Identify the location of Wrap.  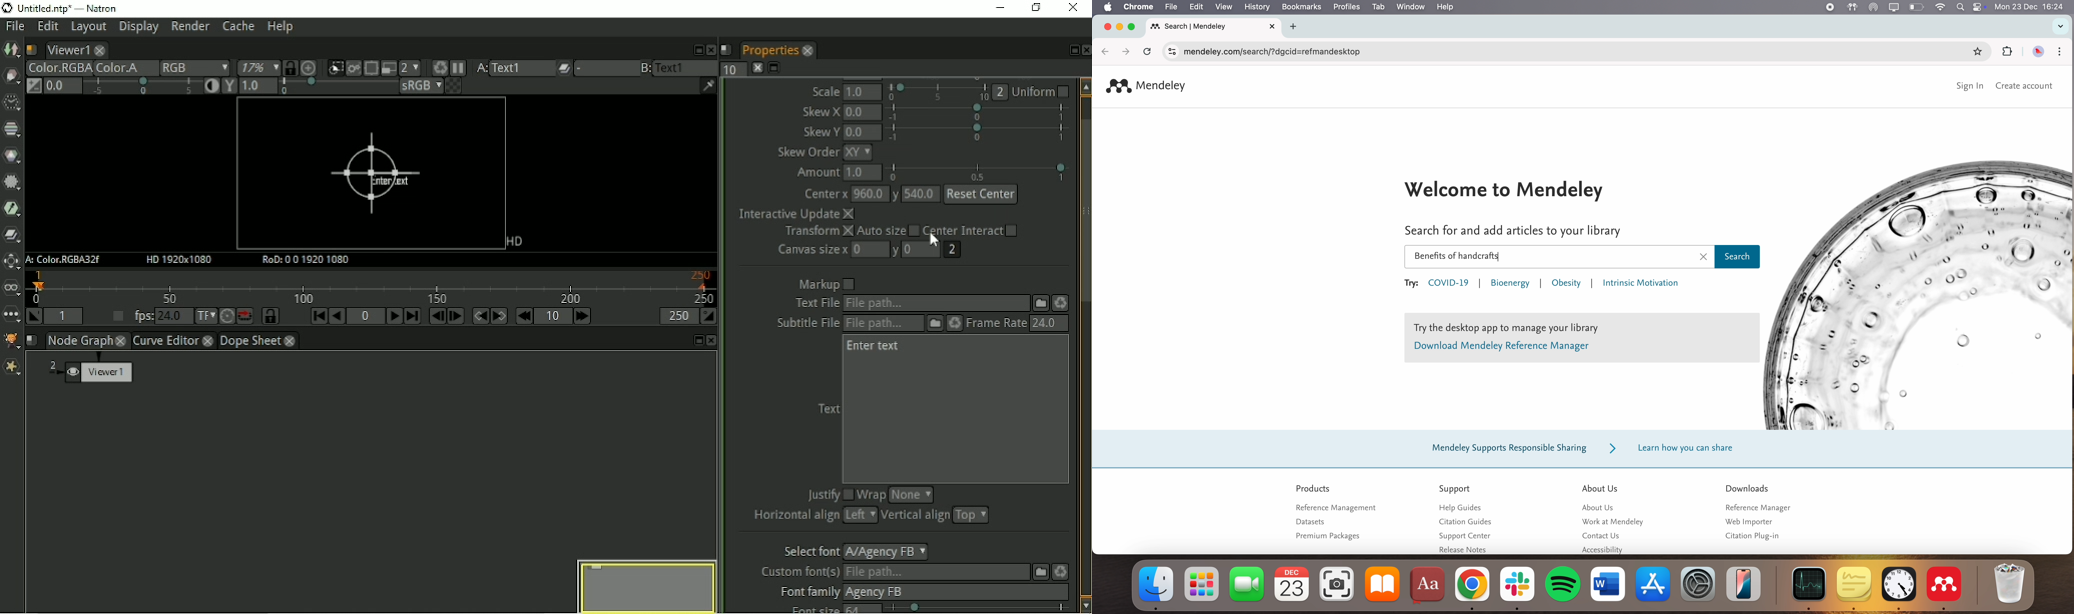
(872, 496).